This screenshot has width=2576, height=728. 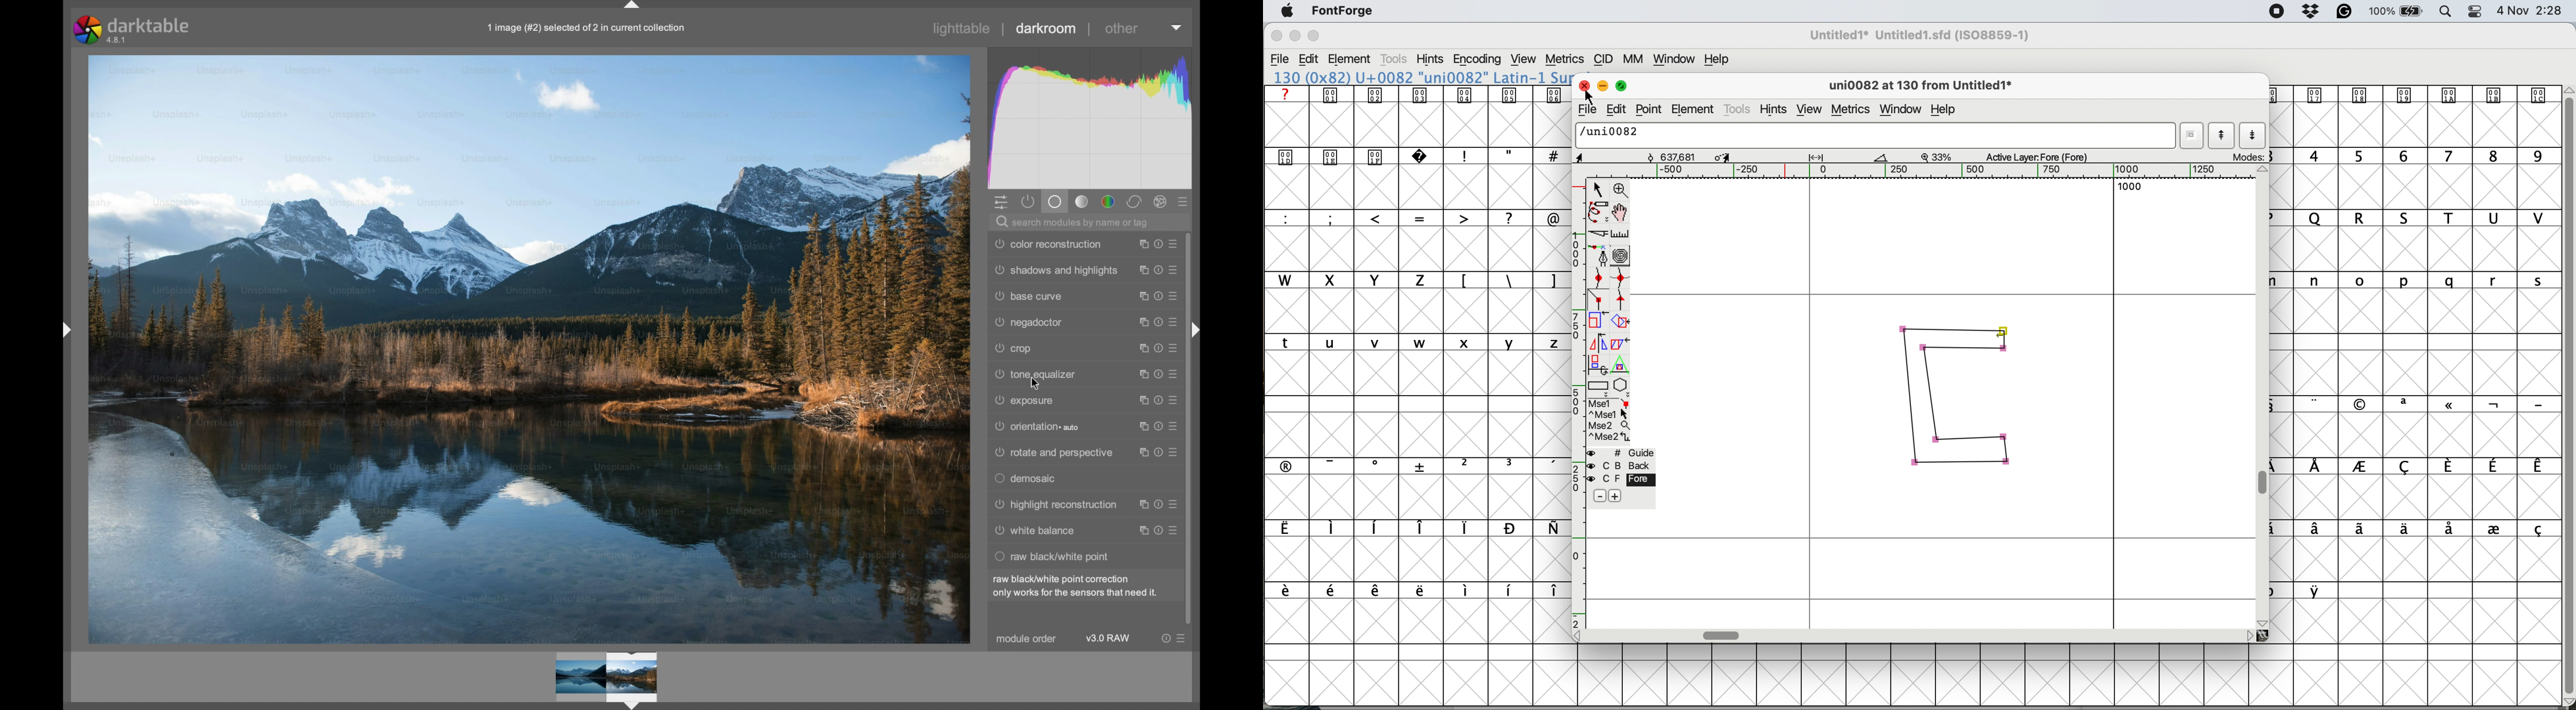 I want to click on reset parameter, so click(x=1158, y=244).